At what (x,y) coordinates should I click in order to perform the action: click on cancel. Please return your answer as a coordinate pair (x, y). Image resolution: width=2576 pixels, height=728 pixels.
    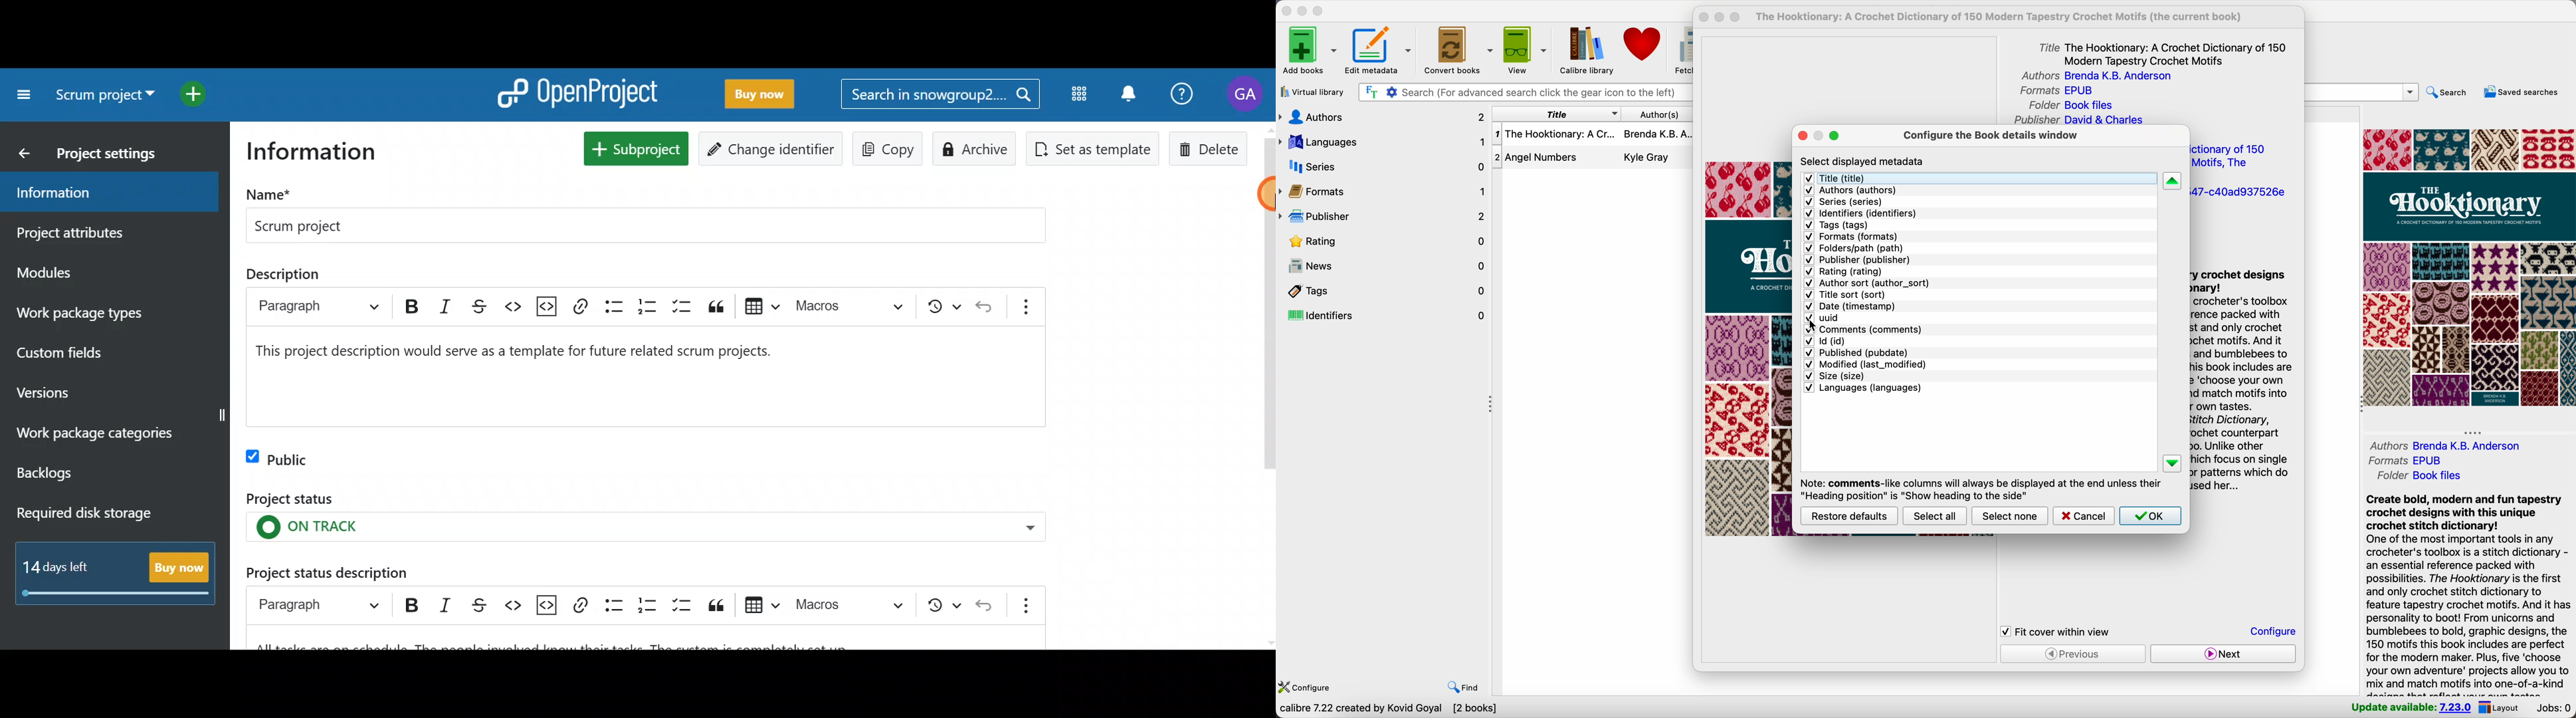
    Looking at the image, I should click on (2083, 516).